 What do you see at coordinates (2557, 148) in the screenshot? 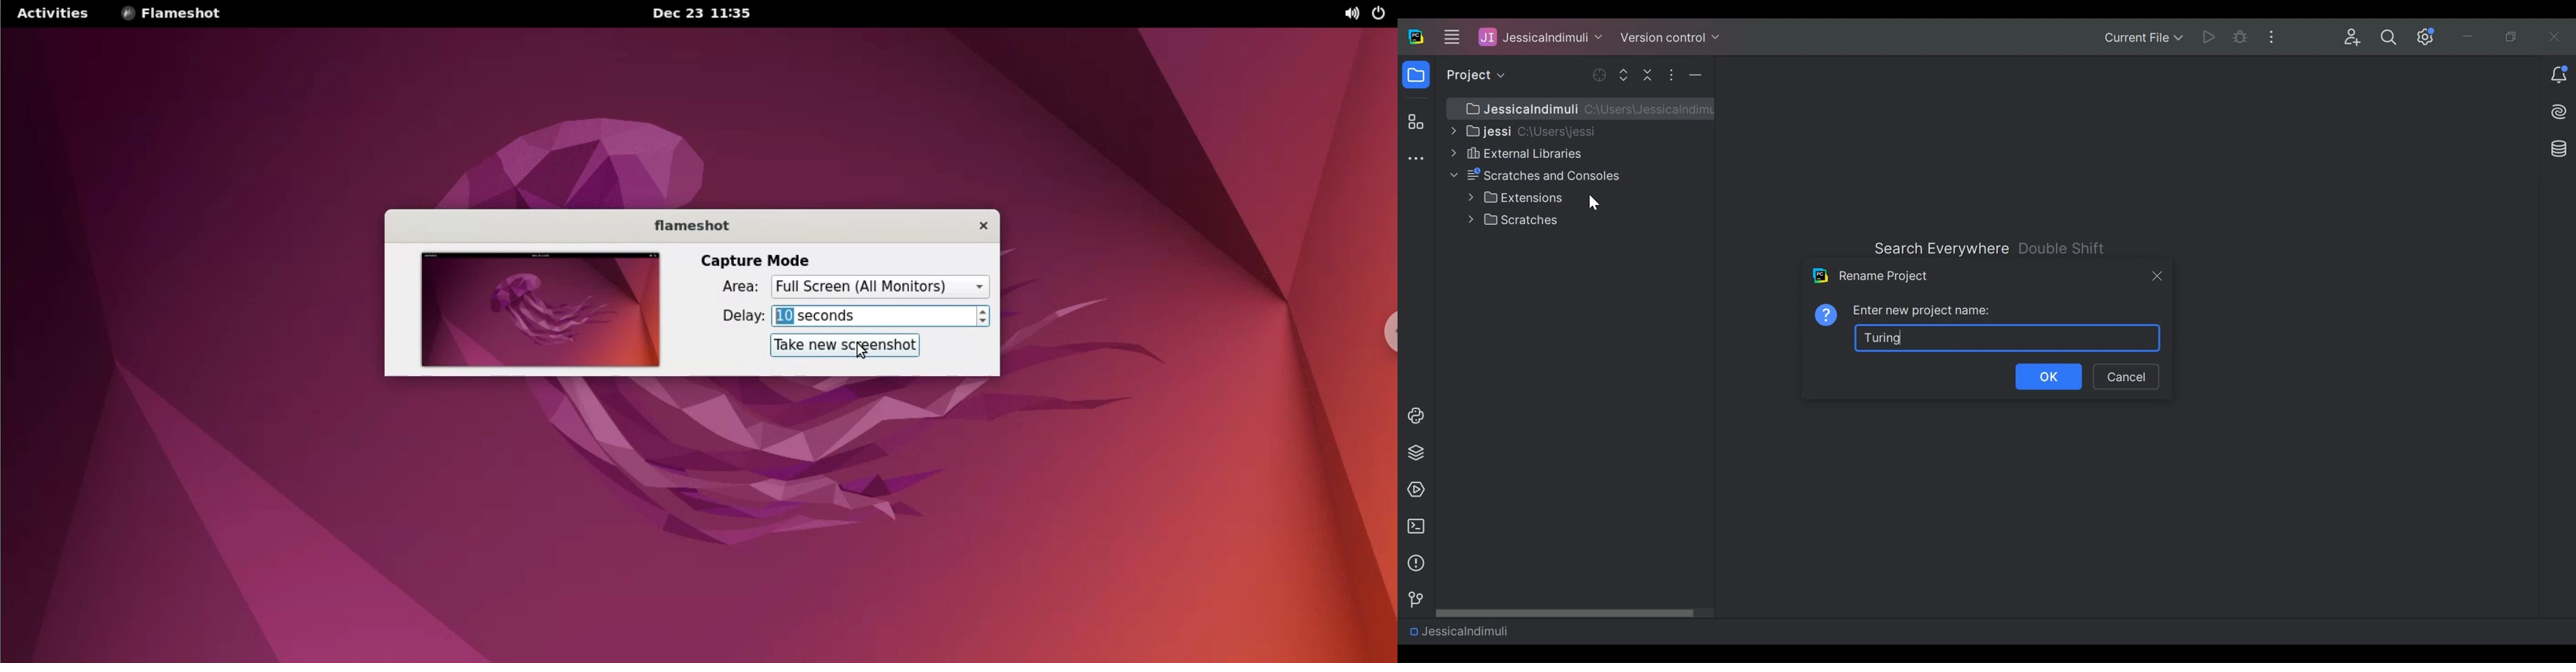
I see `Database` at bounding box center [2557, 148].